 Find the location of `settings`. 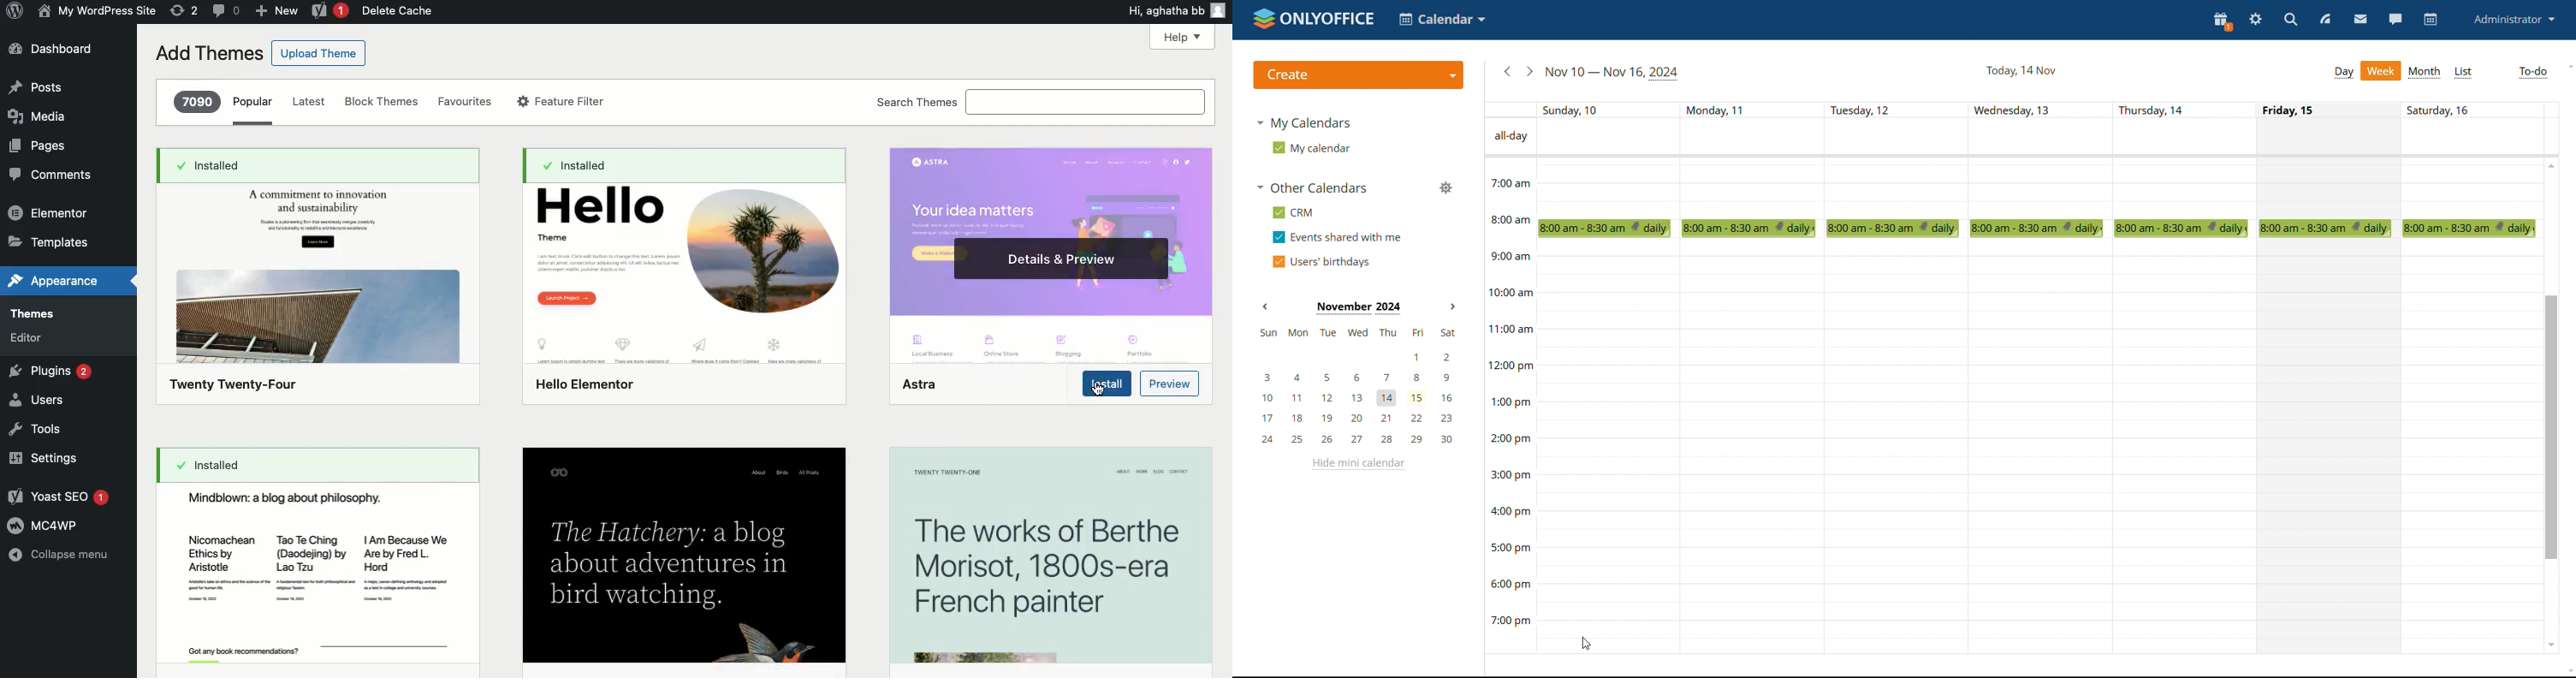

settings is located at coordinates (2257, 20).